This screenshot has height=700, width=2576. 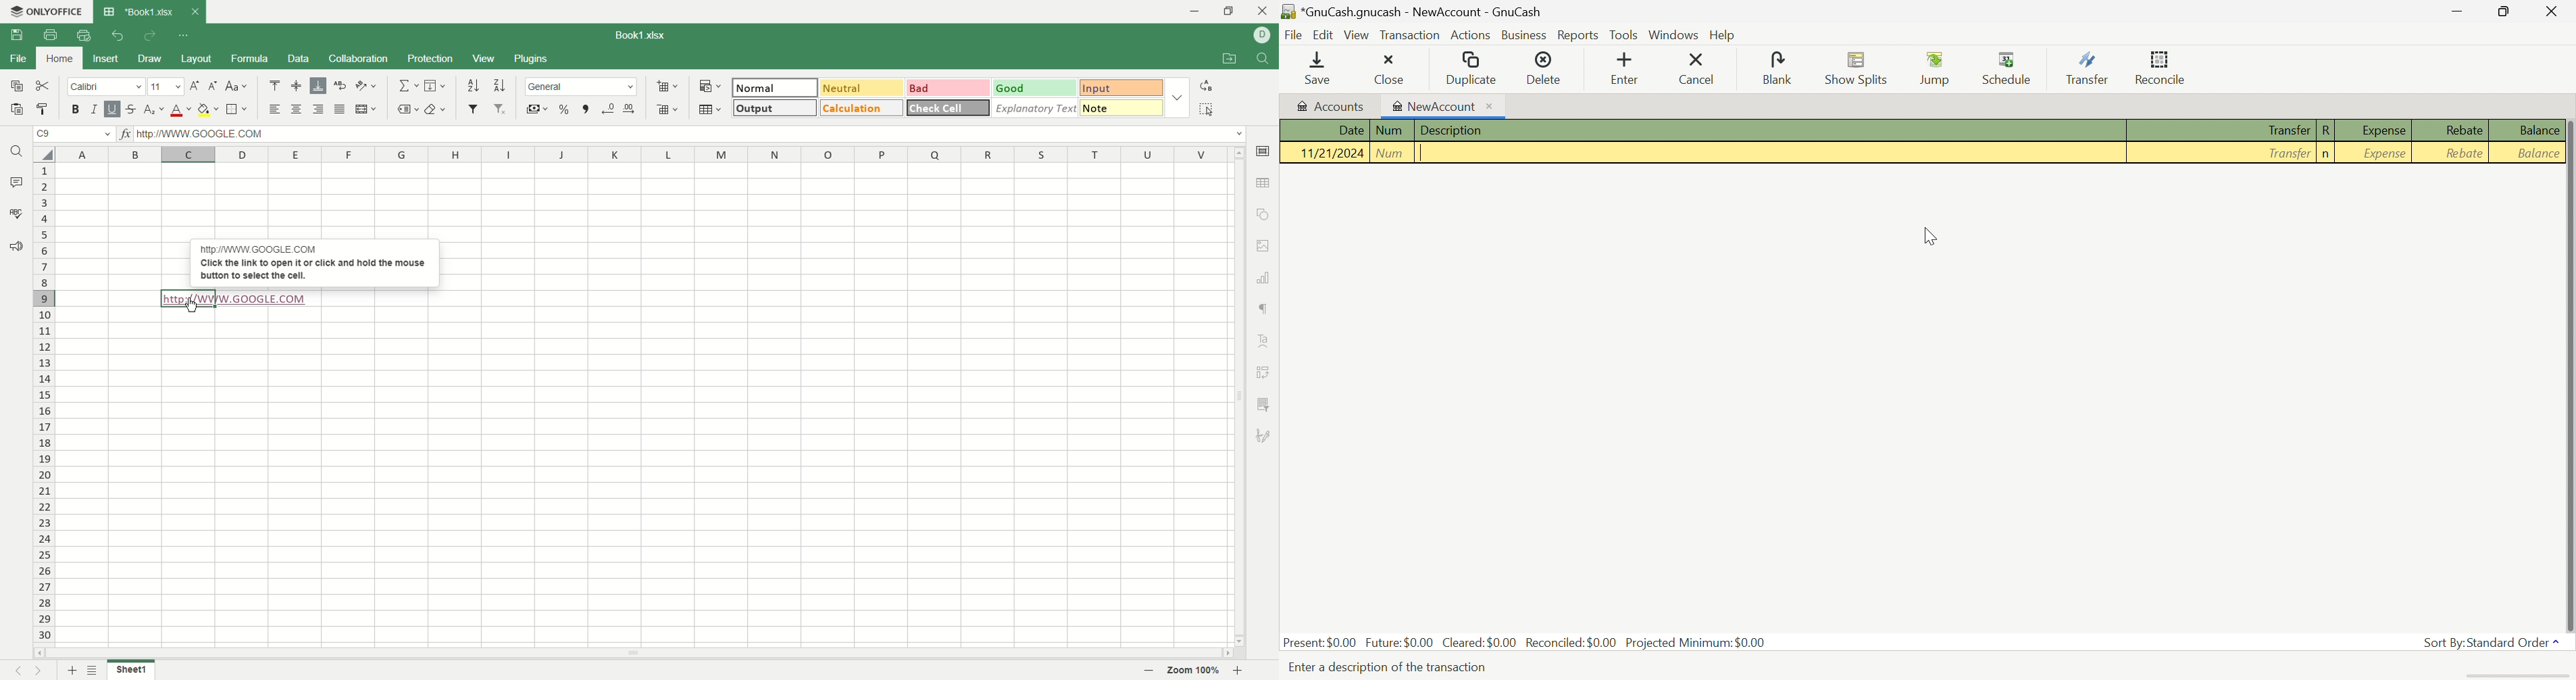 I want to click on pivot settings, so click(x=1263, y=370).